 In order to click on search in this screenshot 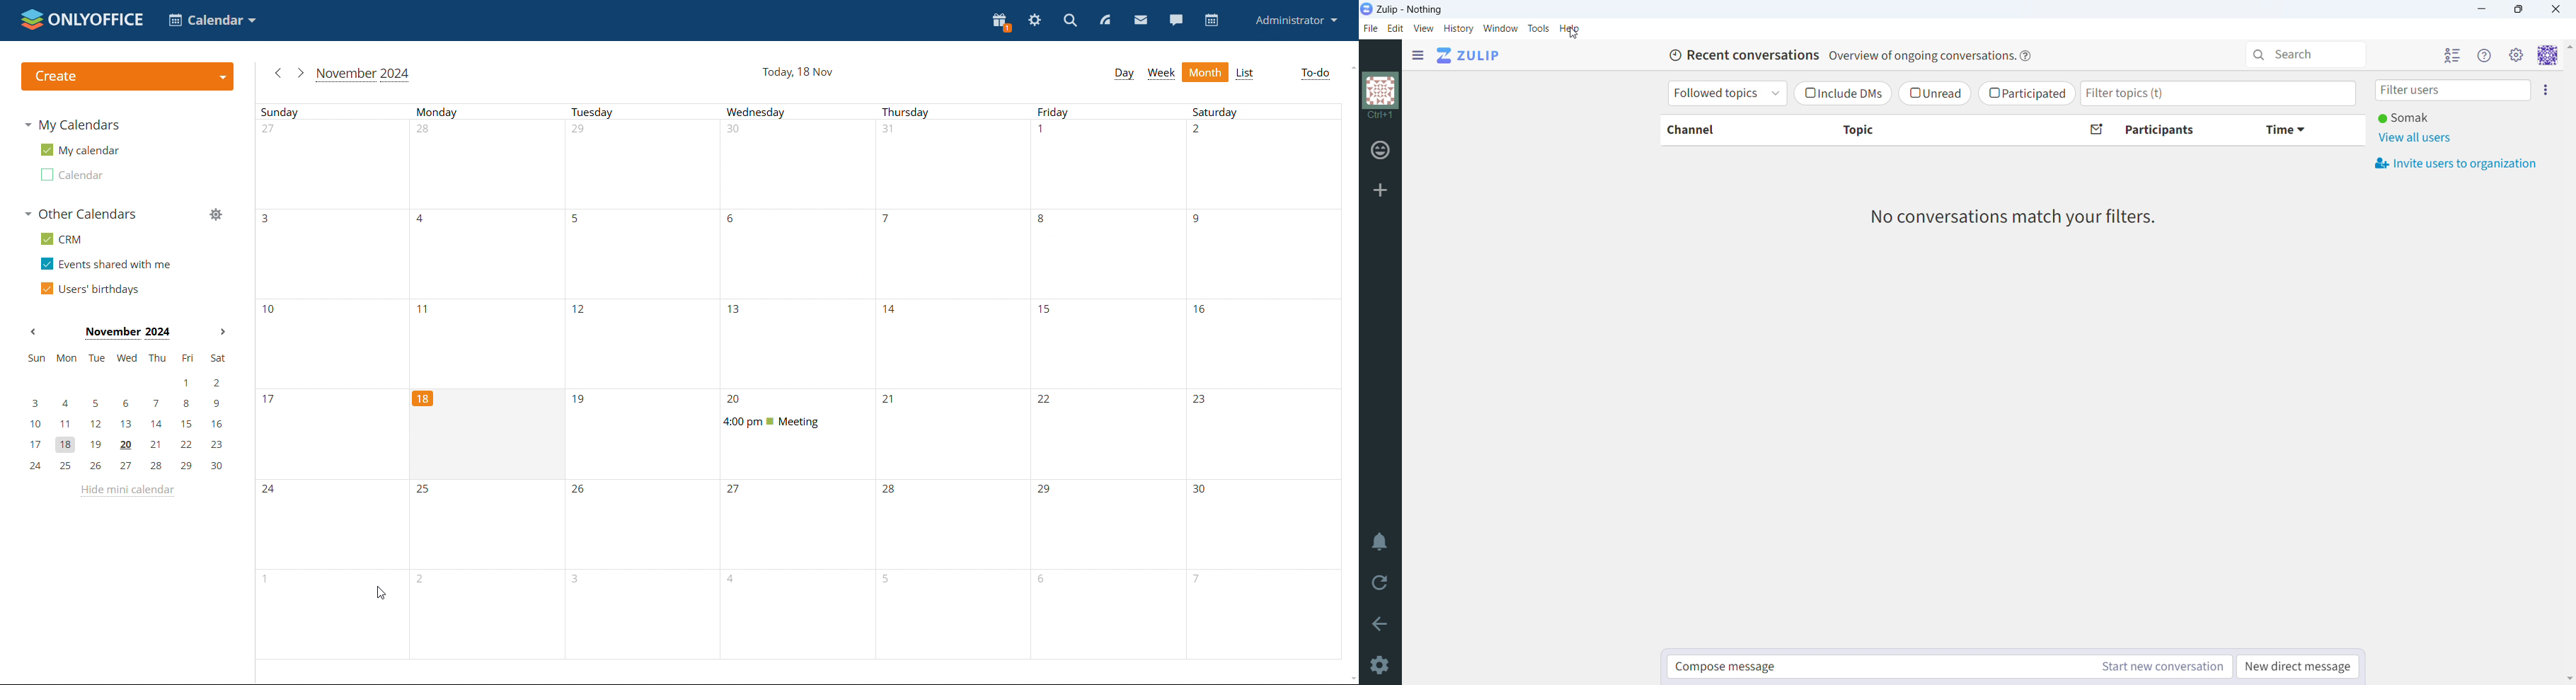, I will do `click(2306, 53)`.